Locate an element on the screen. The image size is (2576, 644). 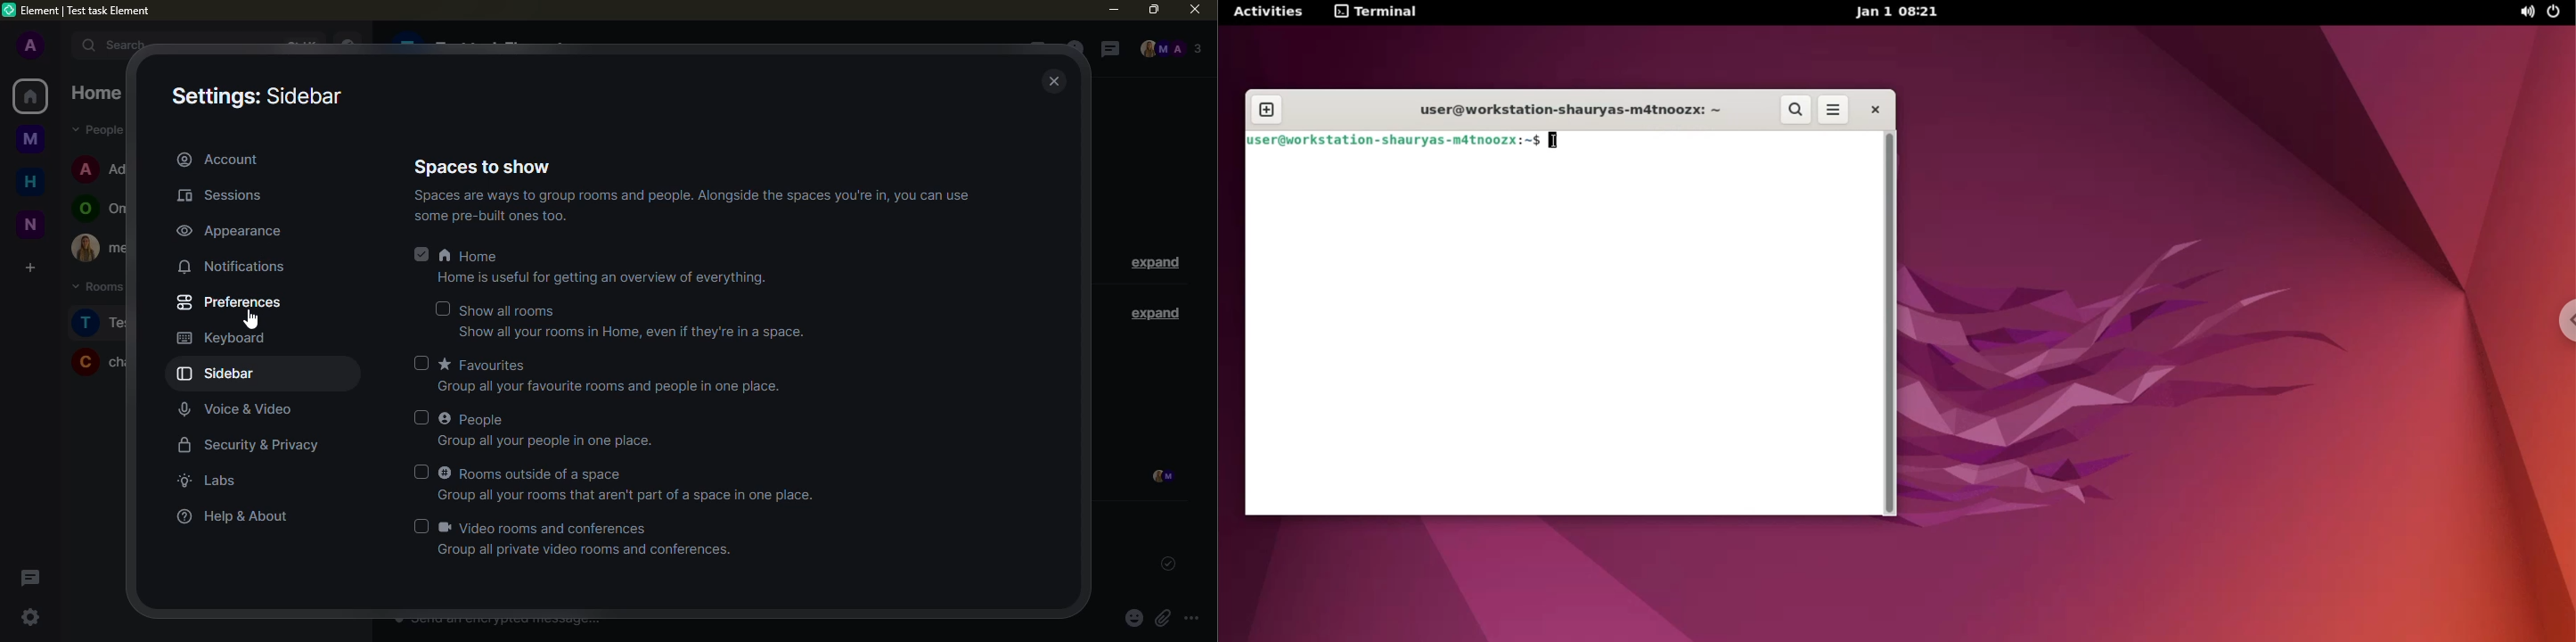
close is located at coordinates (1055, 82).